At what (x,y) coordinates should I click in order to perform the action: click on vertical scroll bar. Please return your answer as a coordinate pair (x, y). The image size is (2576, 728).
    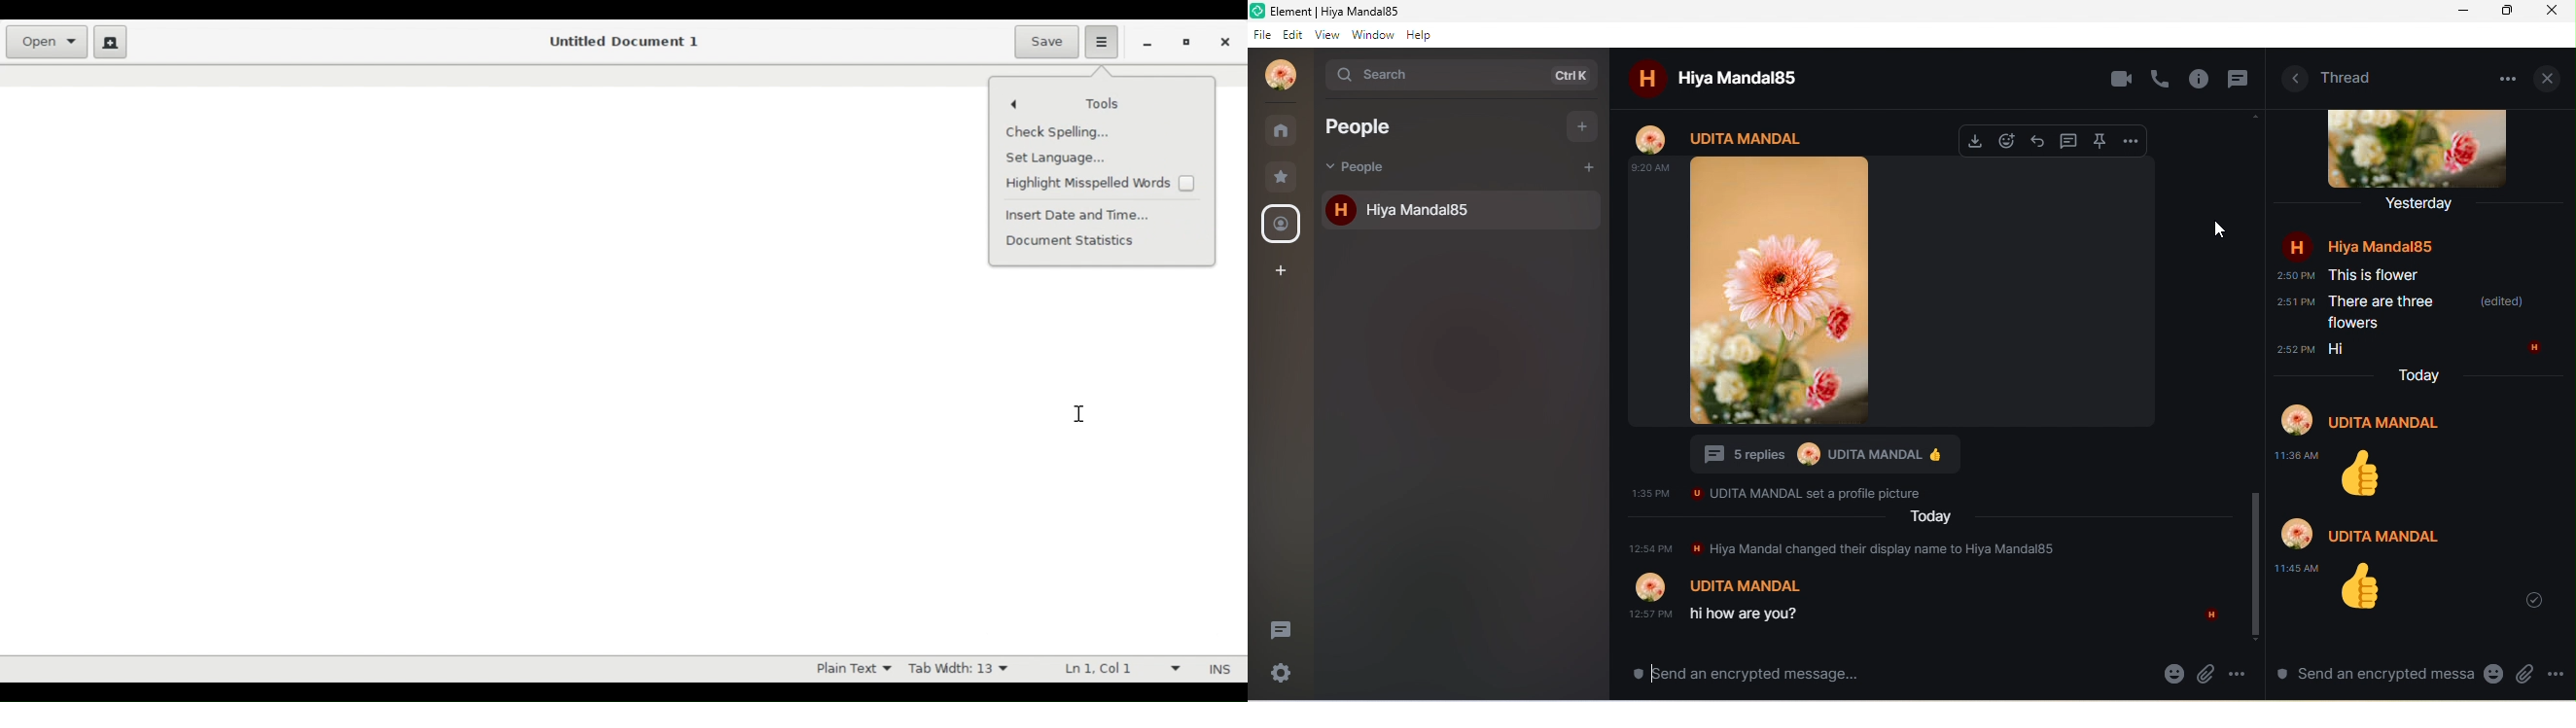
    Looking at the image, I should click on (2256, 566).